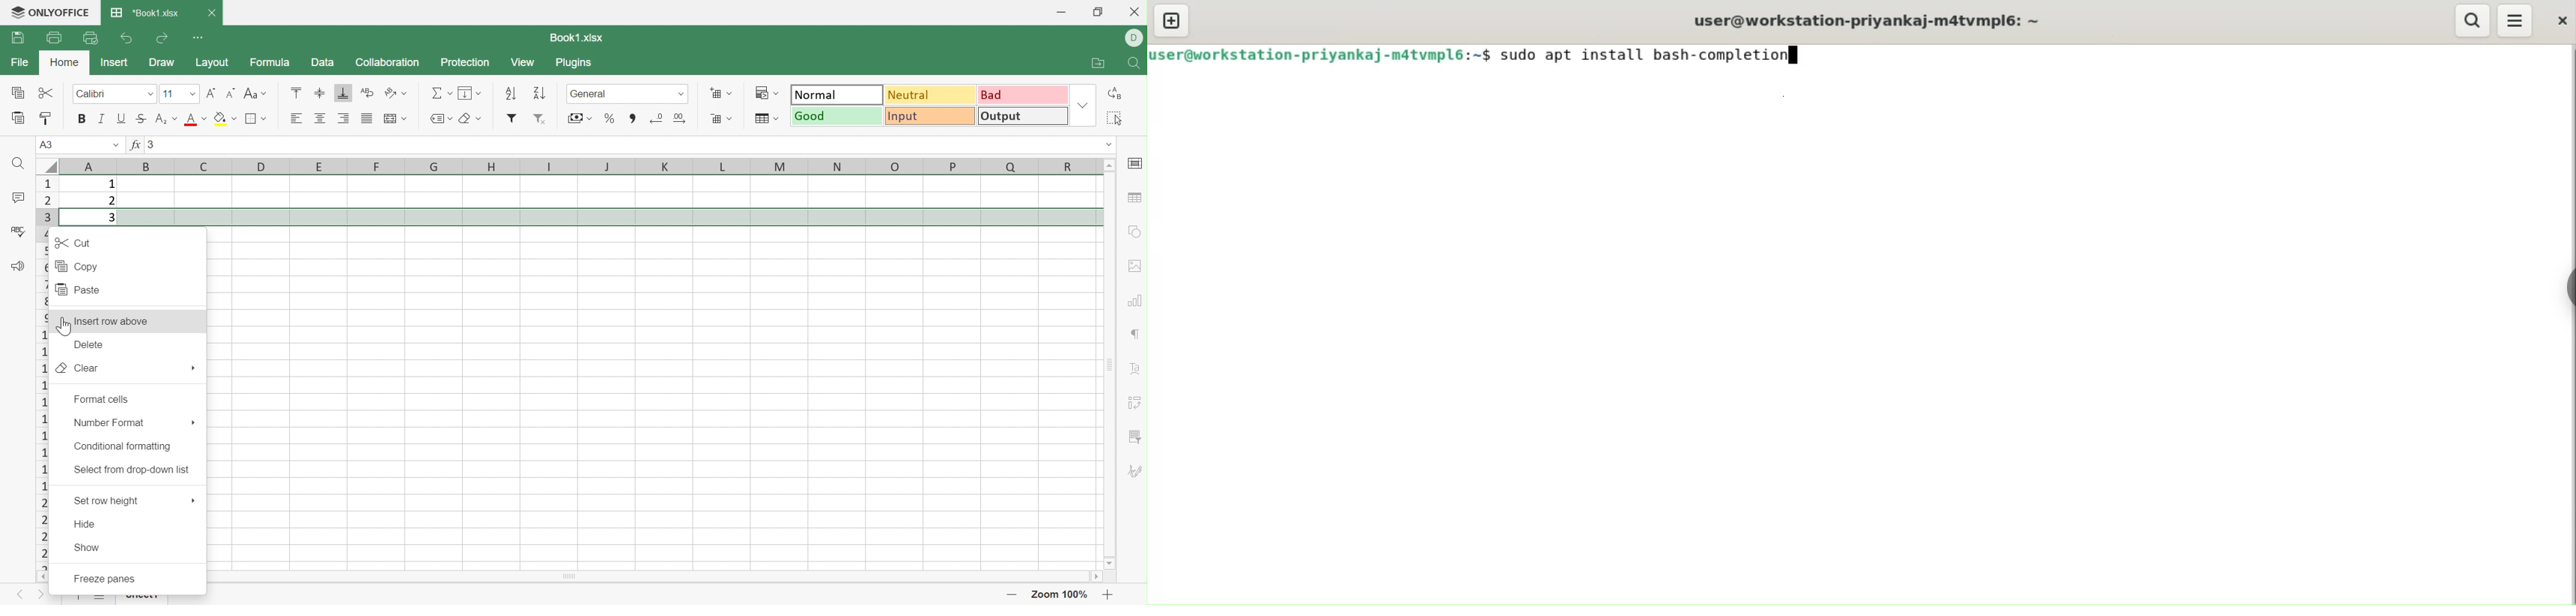  I want to click on Protection, so click(463, 61).